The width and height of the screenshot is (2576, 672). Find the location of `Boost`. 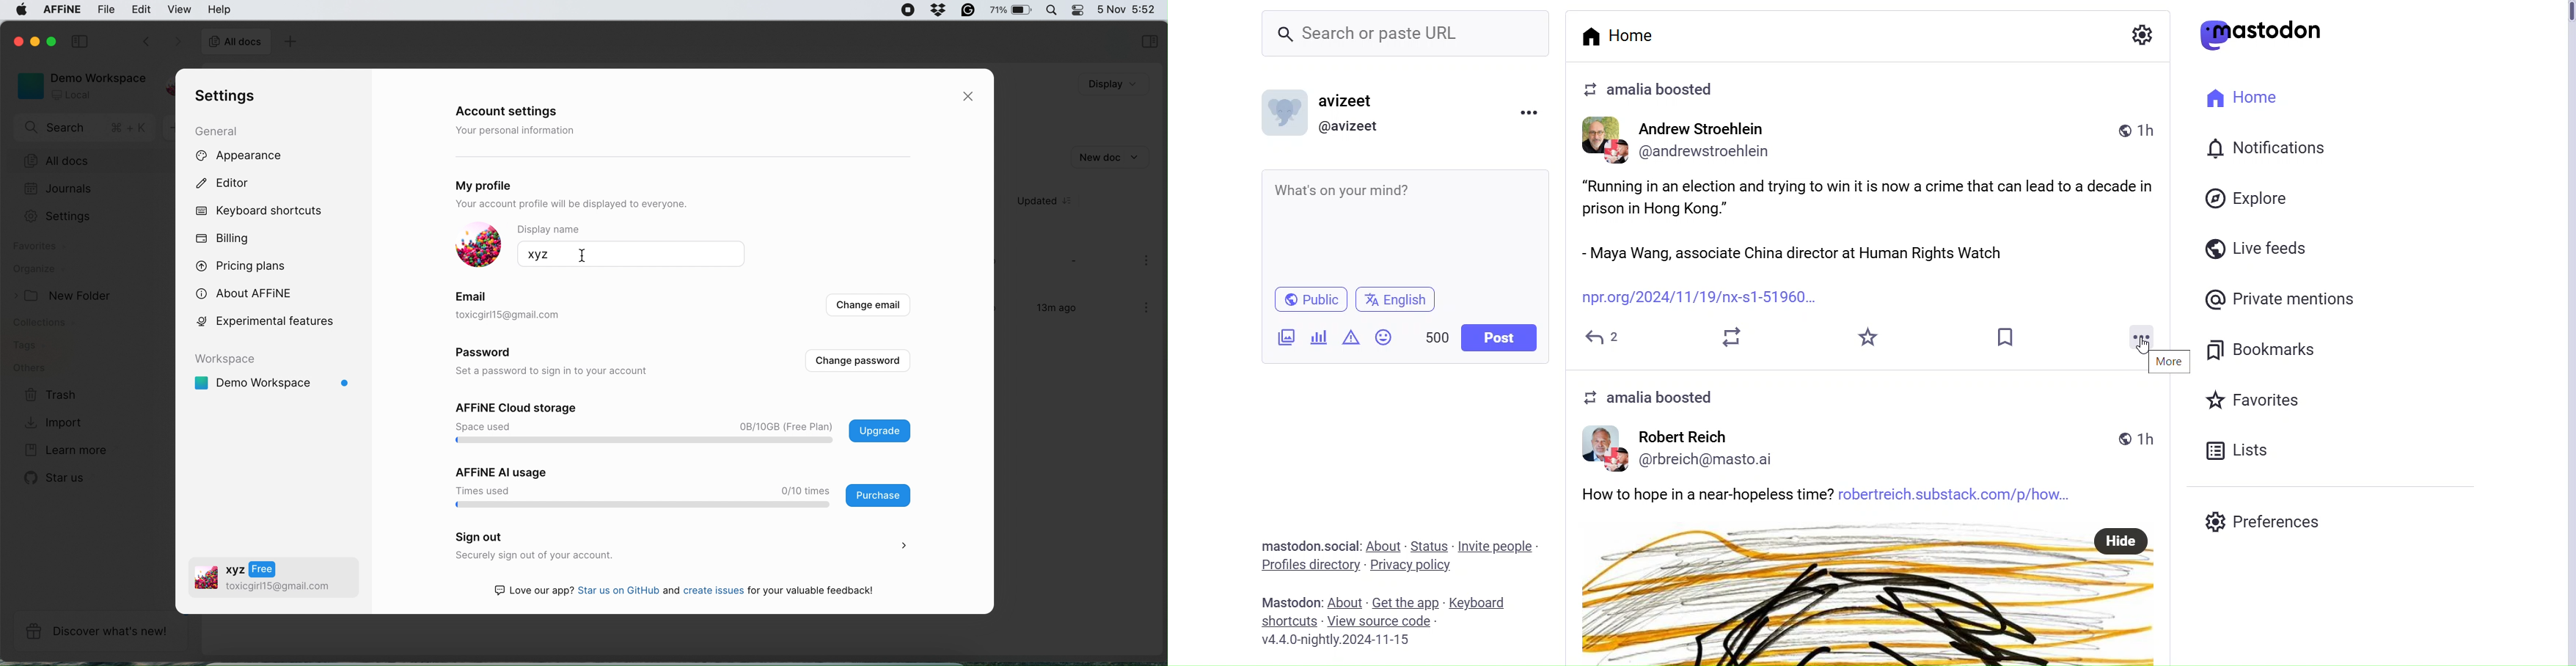

Boost is located at coordinates (1731, 337).